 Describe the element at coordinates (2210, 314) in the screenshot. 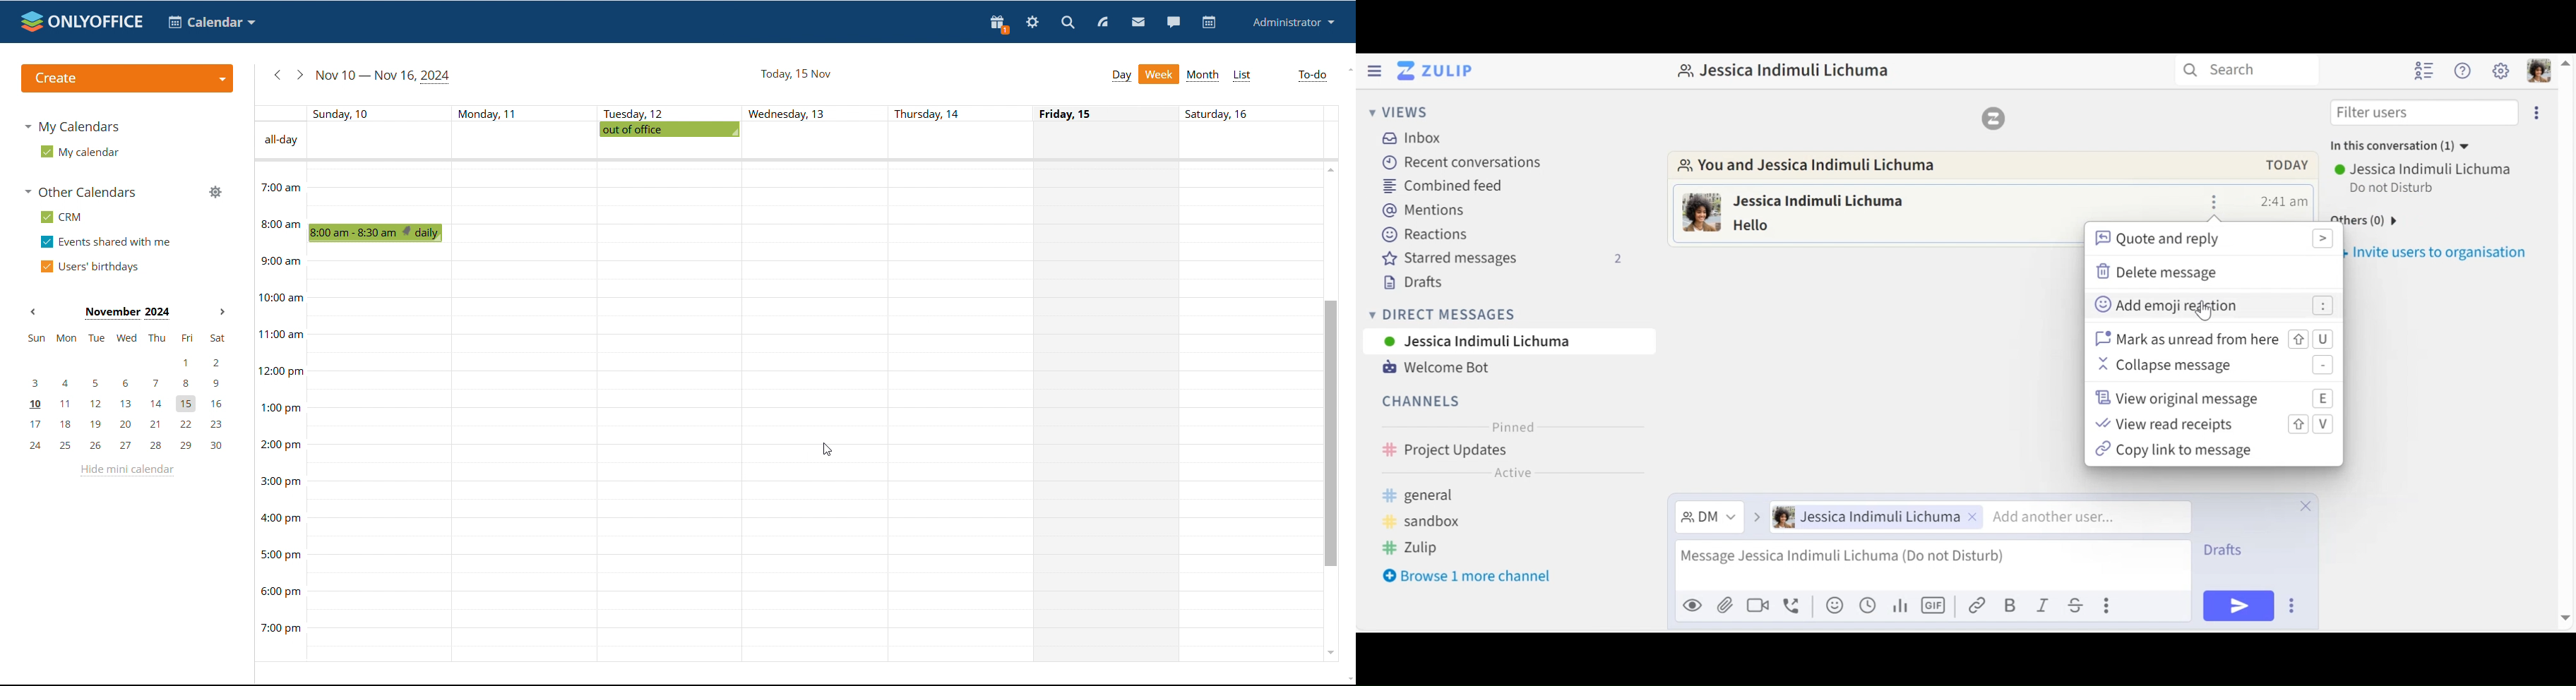

I see `cursor` at that location.